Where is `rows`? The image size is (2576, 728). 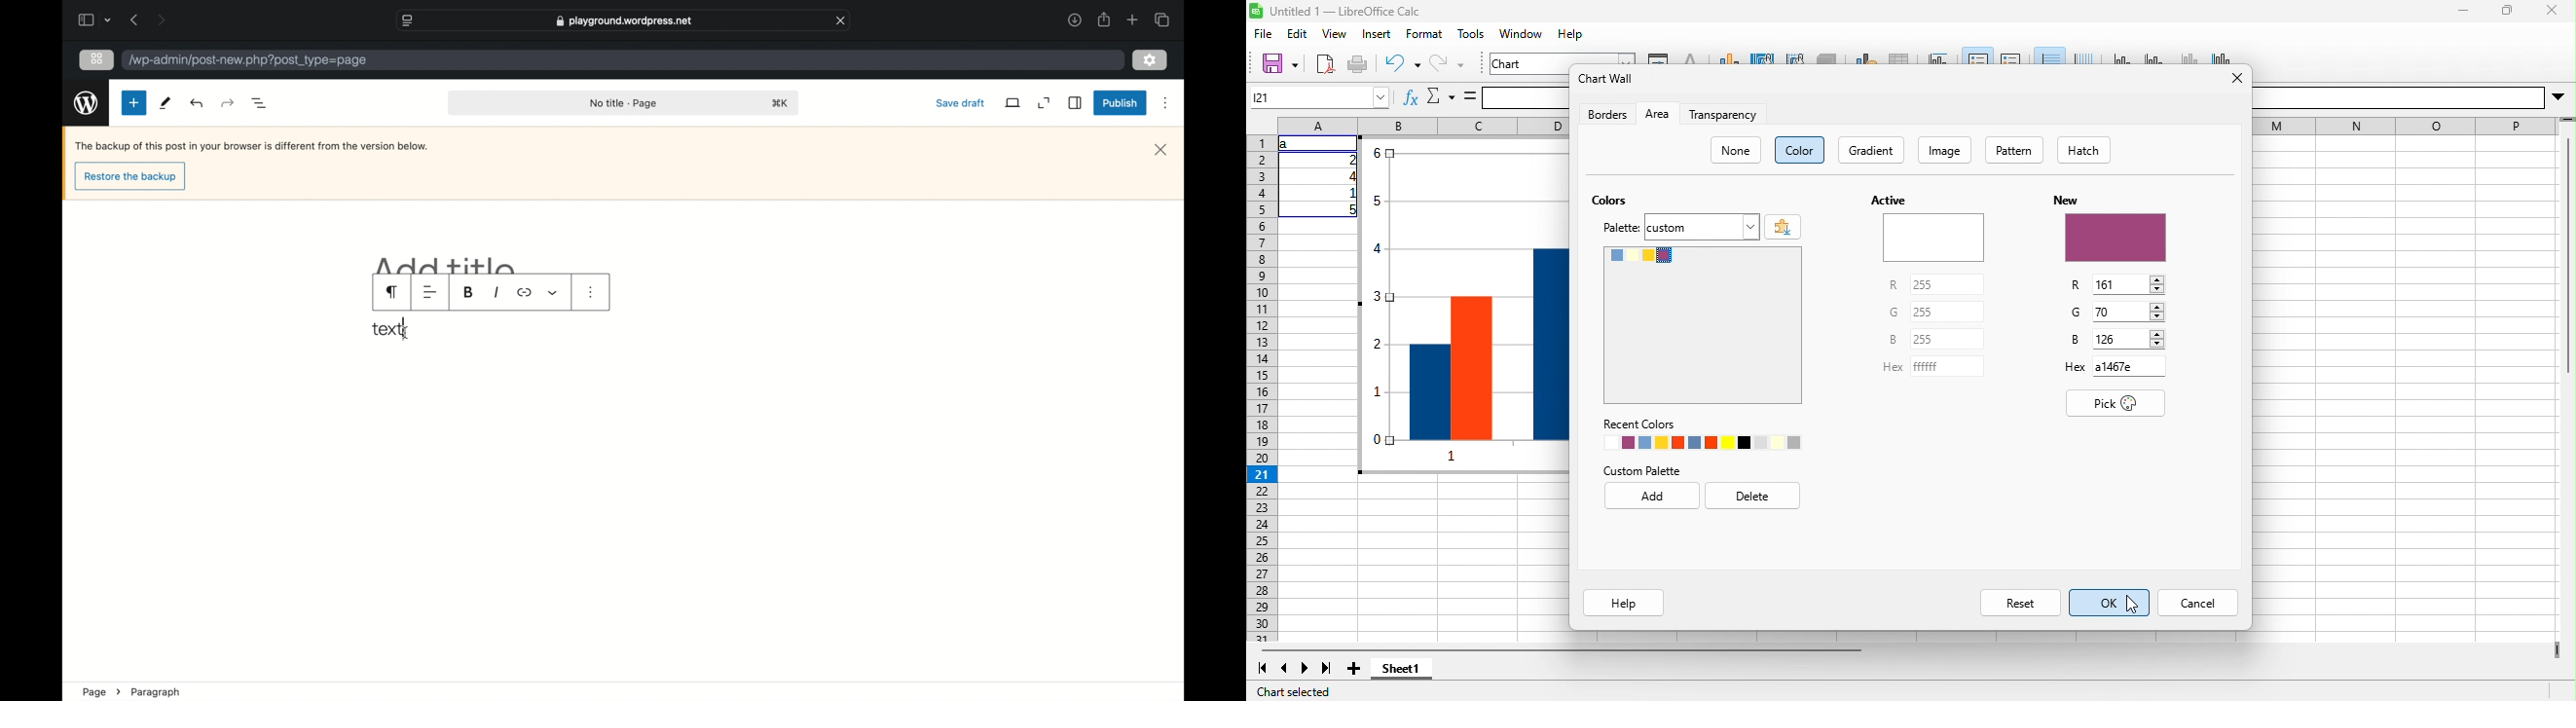
rows is located at coordinates (1263, 388).